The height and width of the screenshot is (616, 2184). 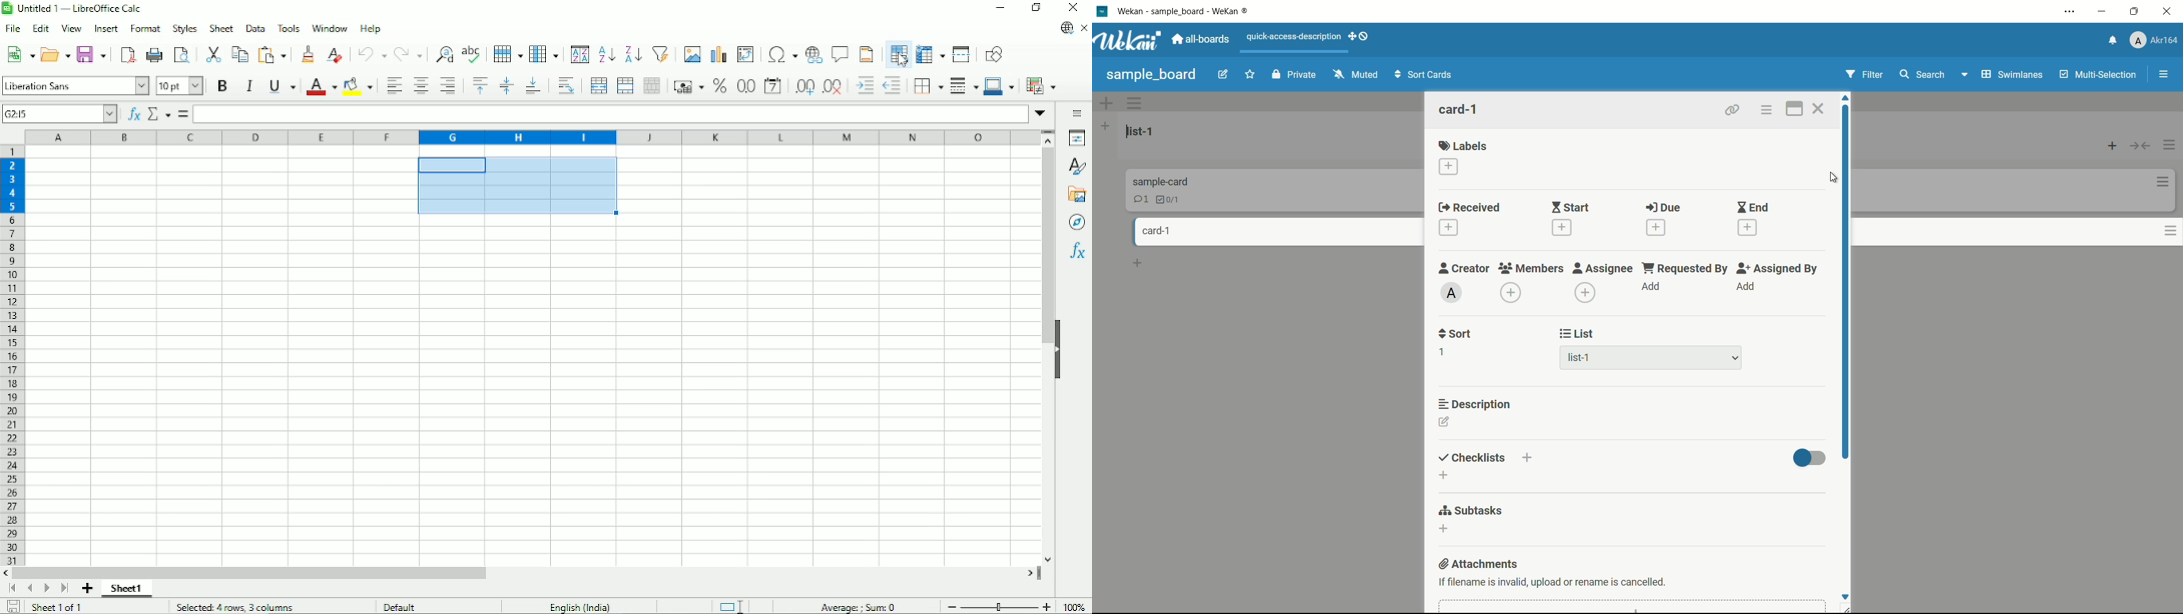 I want to click on Italic, so click(x=249, y=86).